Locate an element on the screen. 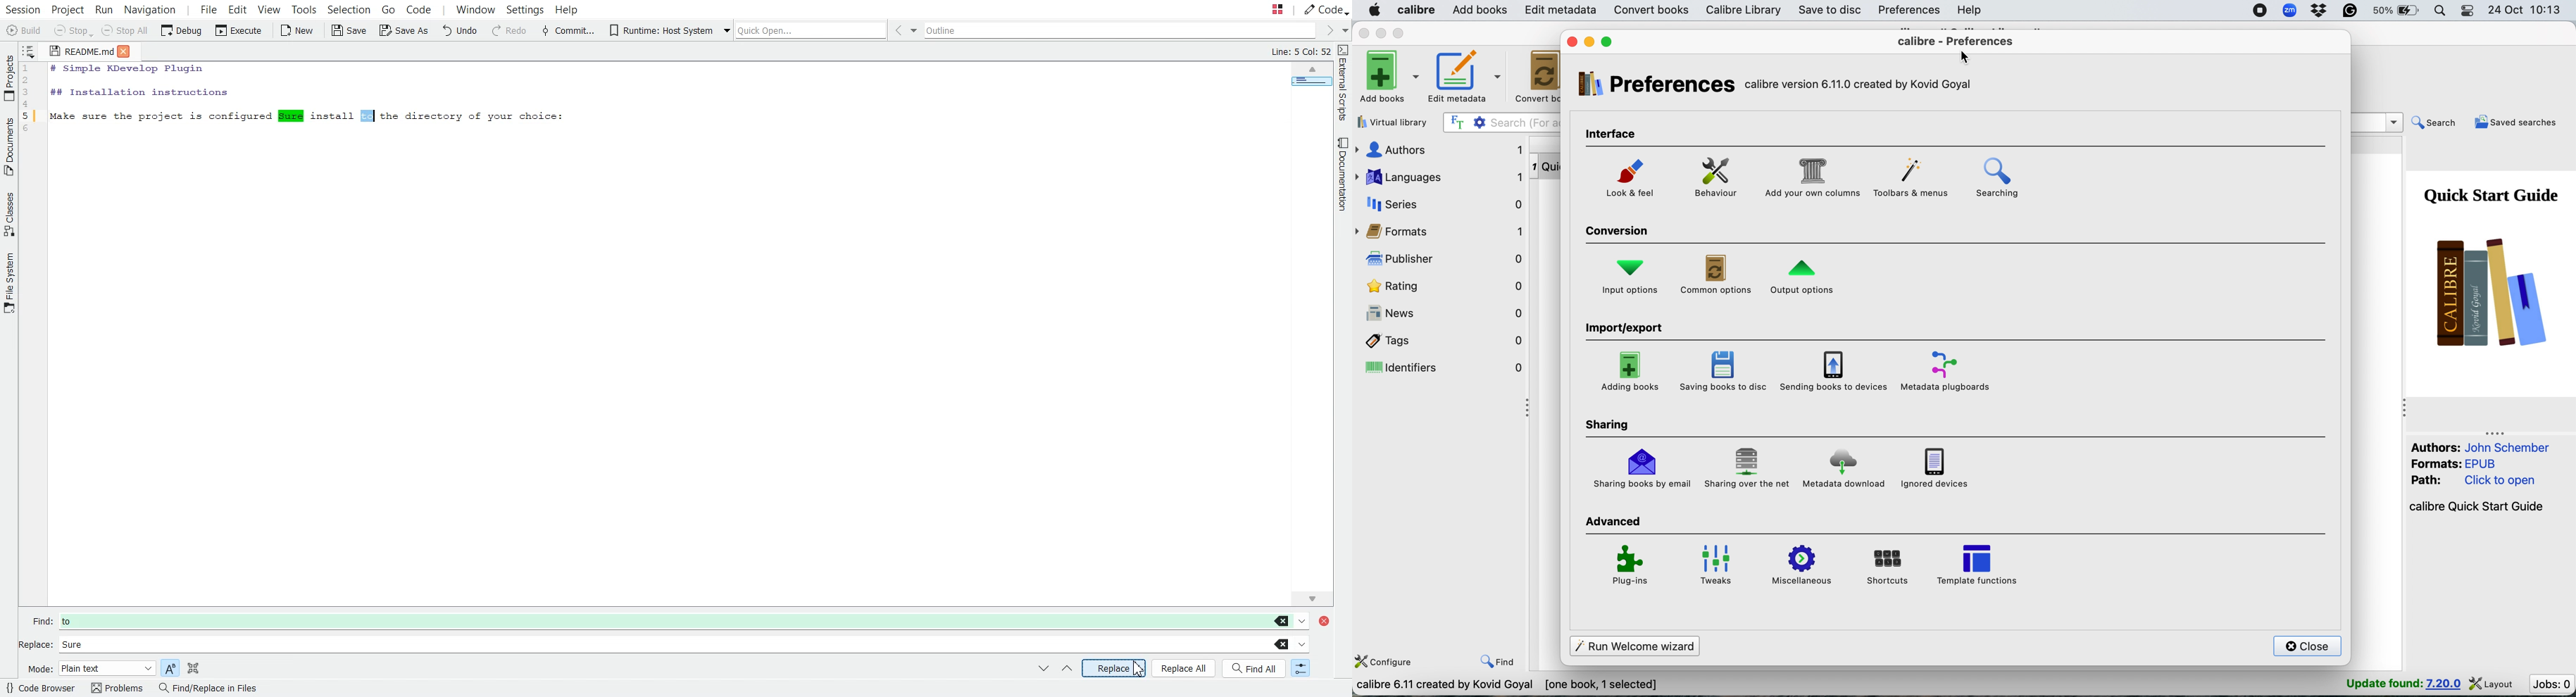 This screenshot has width=2576, height=700. calibre preferences is located at coordinates (1954, 41).